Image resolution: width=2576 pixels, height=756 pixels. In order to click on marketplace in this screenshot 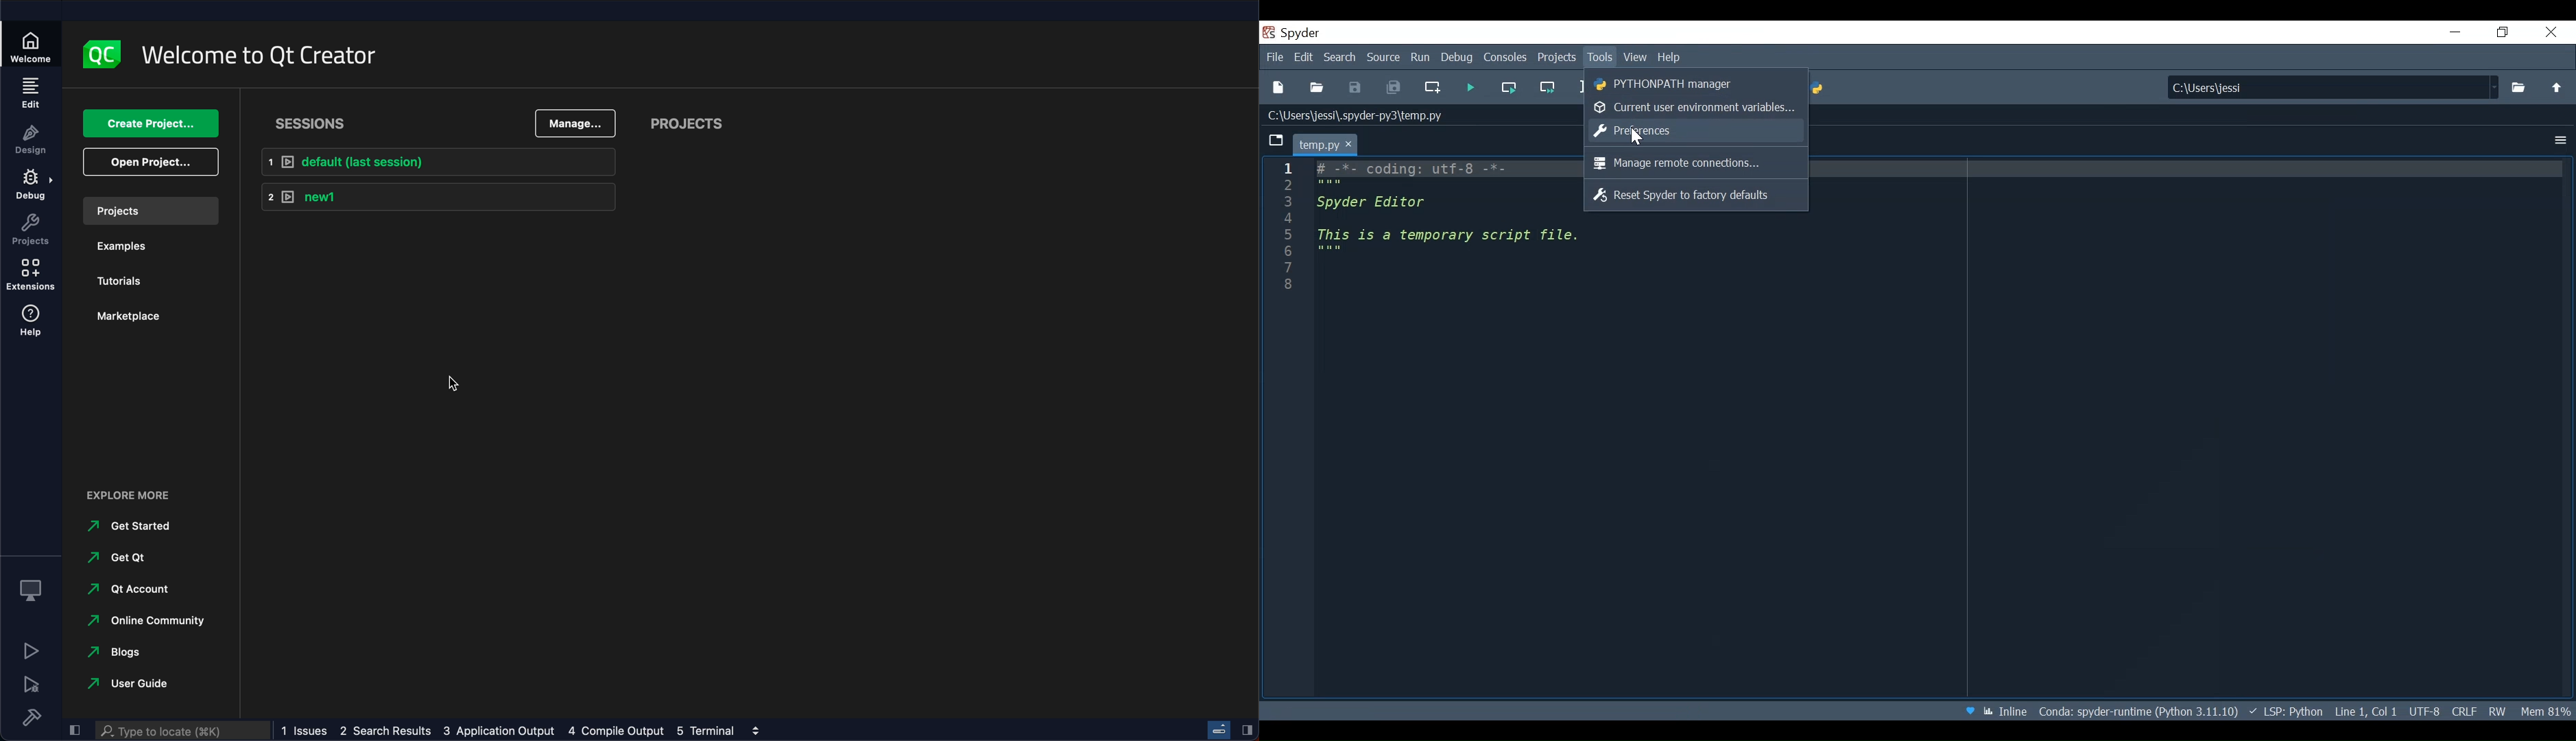, I will do `click(130, 321)`.